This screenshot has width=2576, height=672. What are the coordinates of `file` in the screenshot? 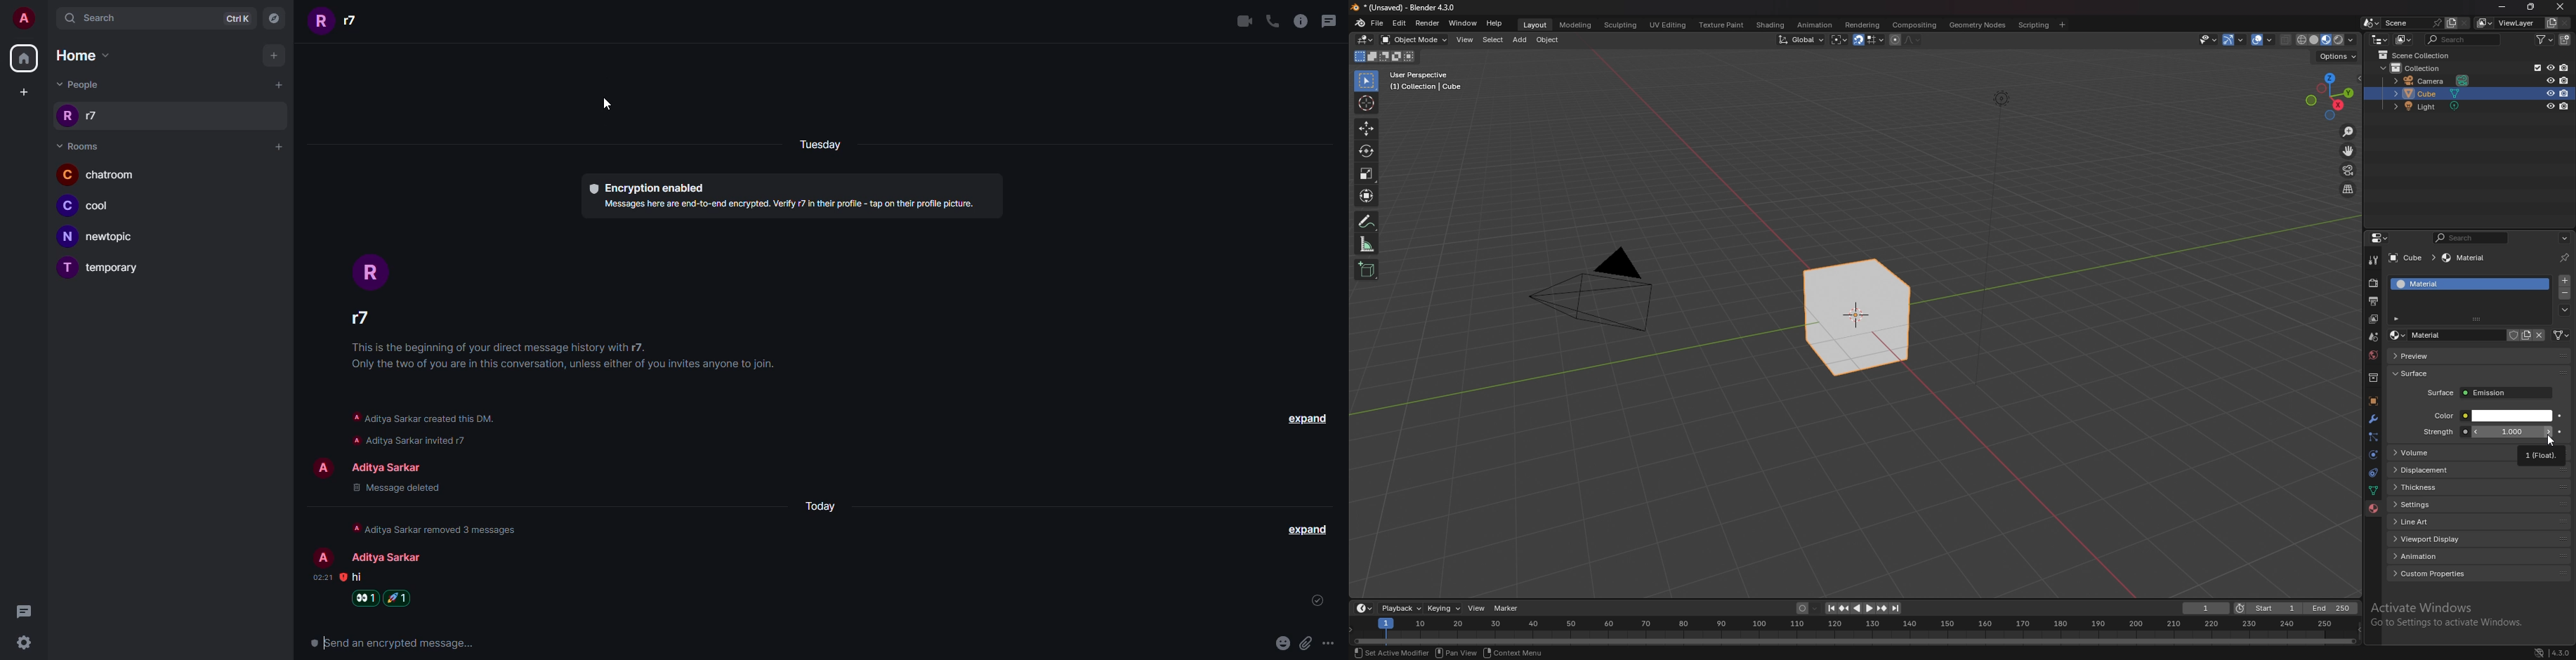 It's located at (1379, 22).